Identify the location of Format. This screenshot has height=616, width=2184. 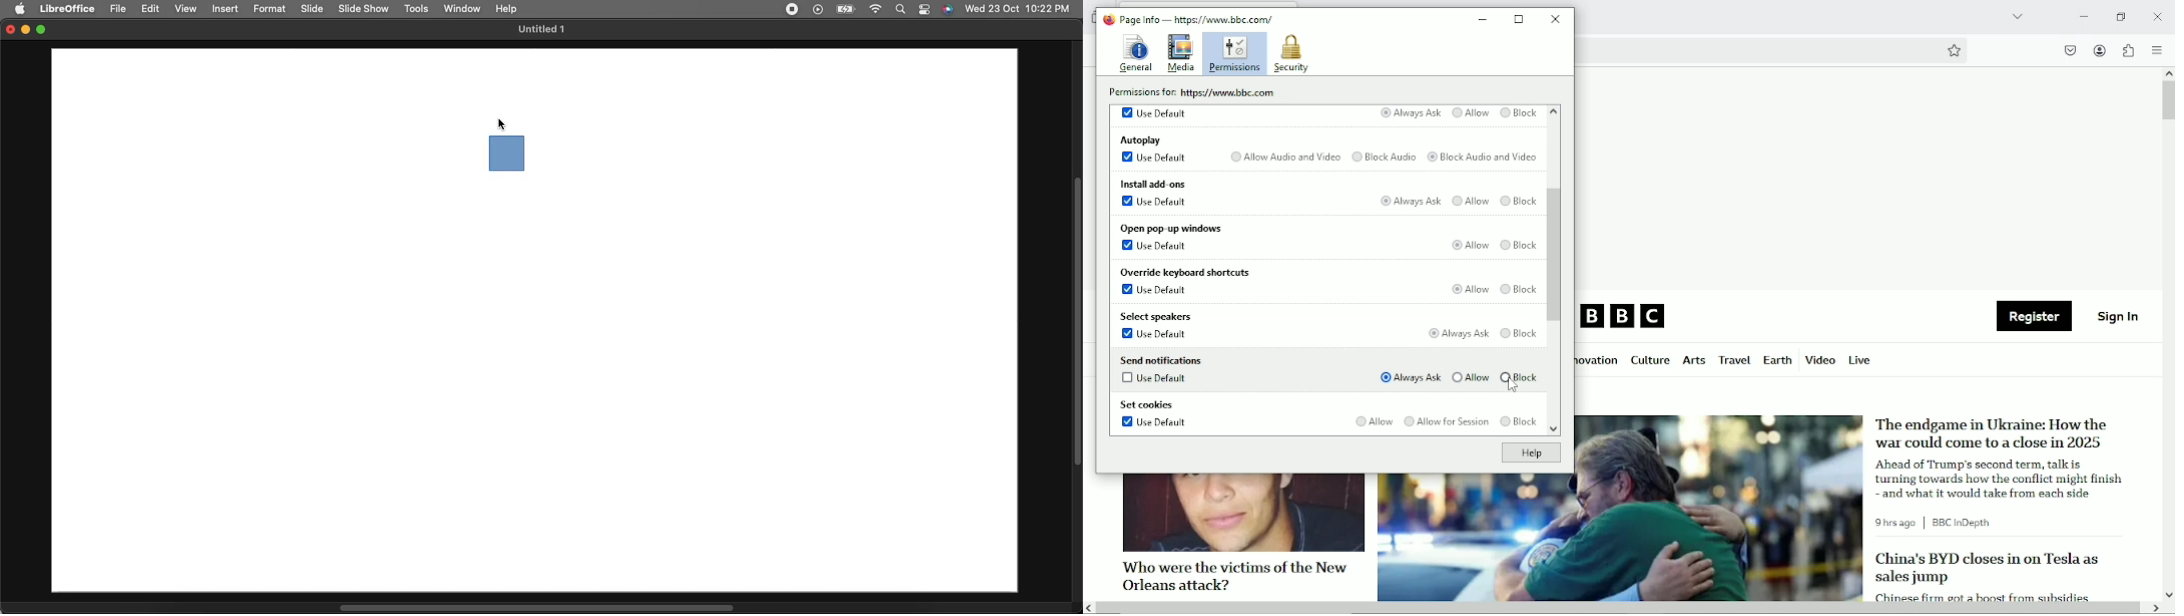
(273, 10).